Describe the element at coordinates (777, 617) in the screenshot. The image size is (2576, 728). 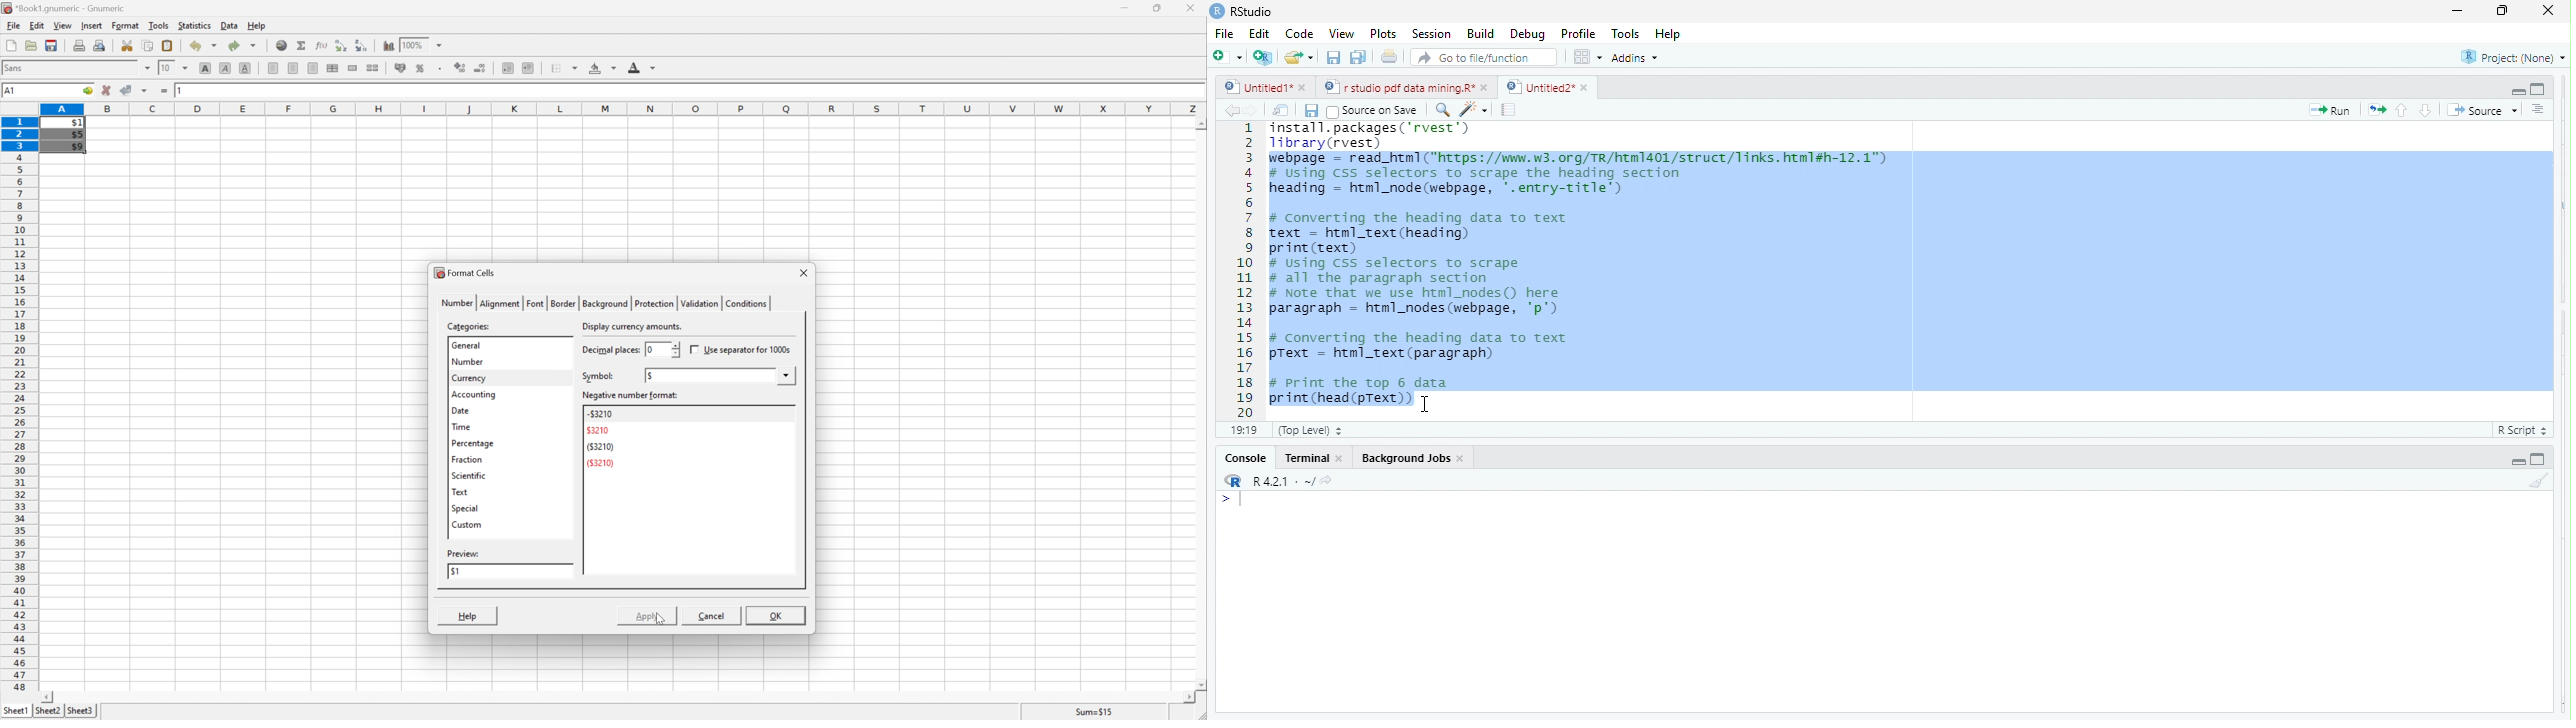
I see `OK` at that location.